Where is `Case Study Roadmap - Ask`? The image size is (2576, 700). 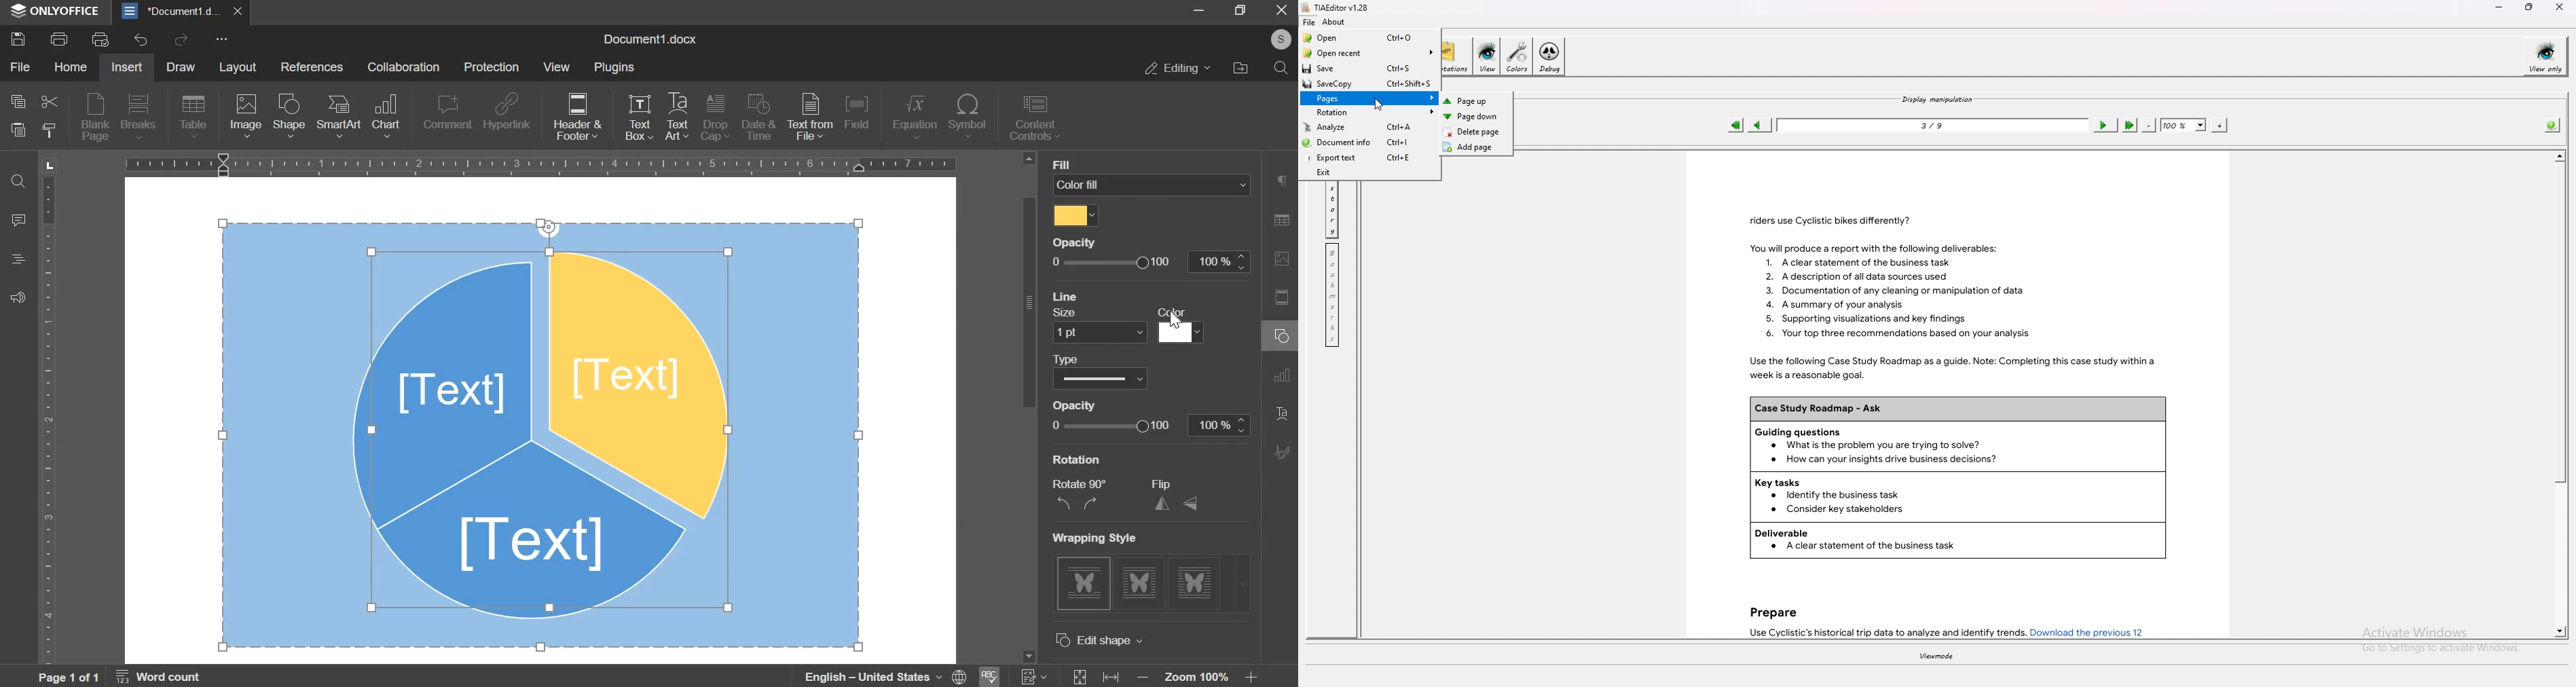 Case Study Roadmap - Ask is located at coordinates (1957, 409).